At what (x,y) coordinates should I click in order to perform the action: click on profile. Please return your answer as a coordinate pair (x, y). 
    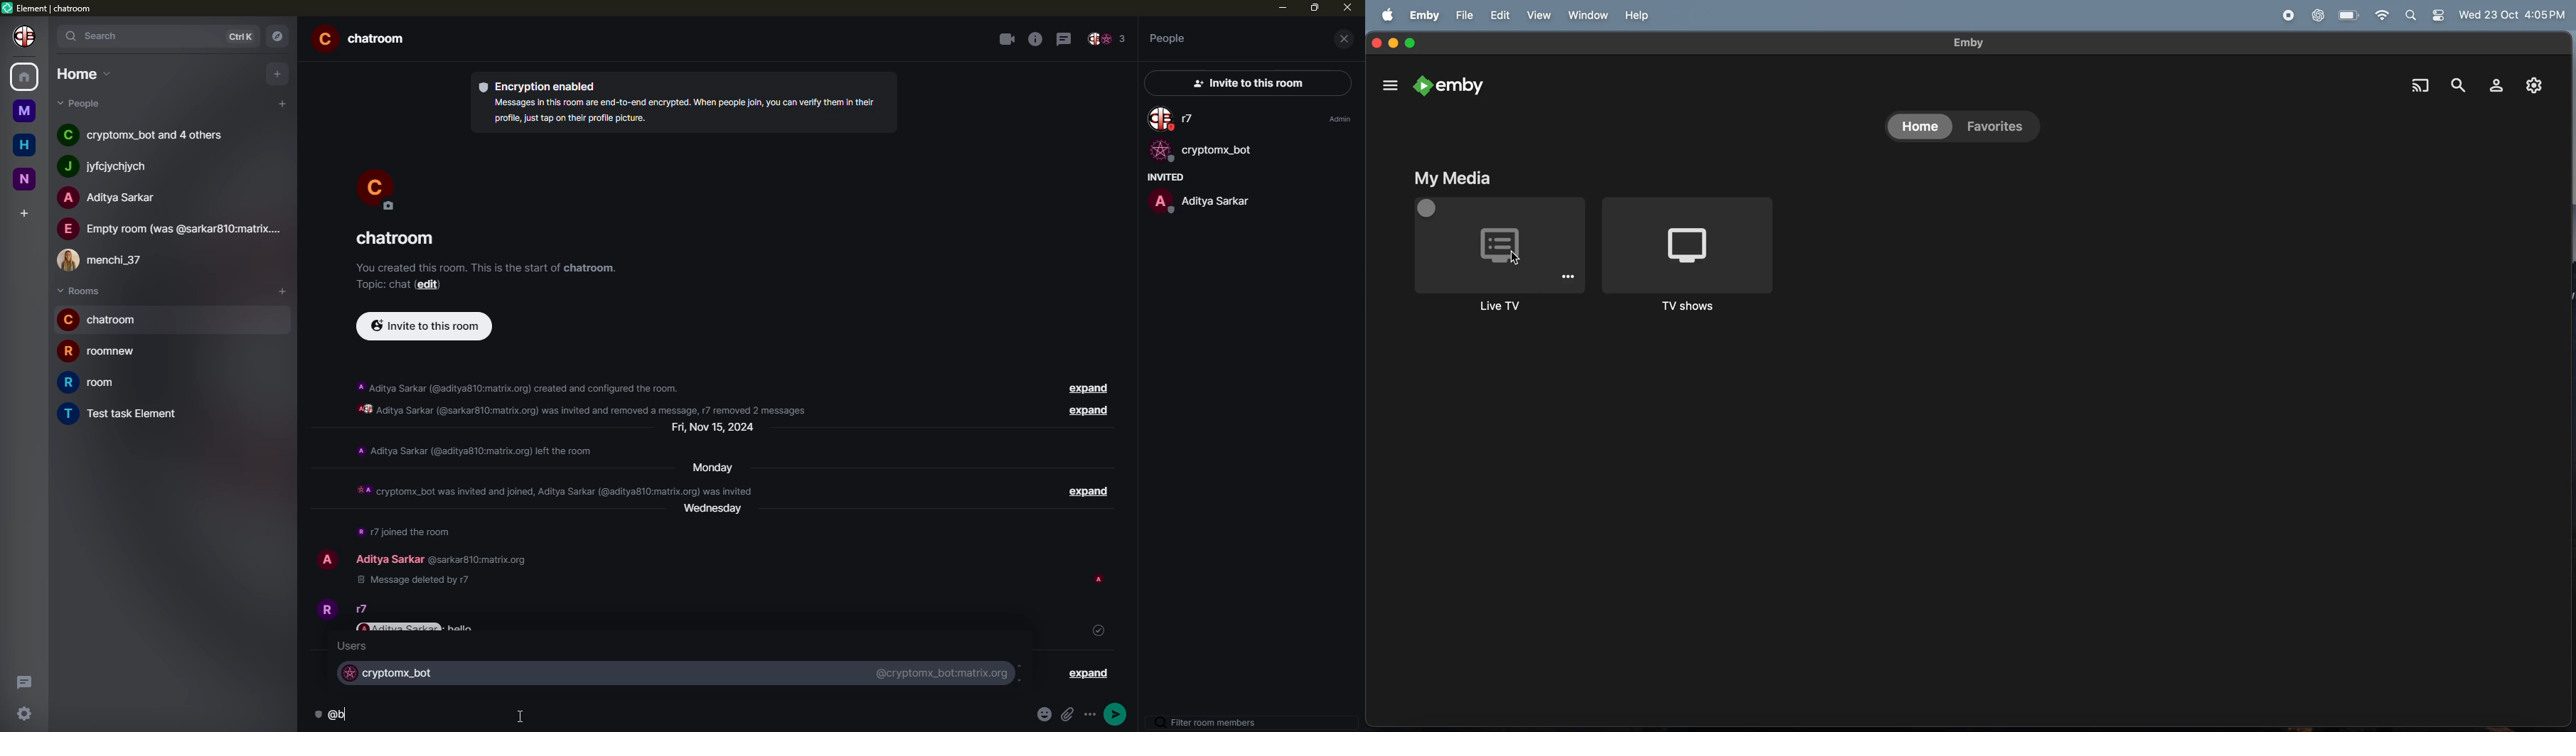
    Looking at the image, I should click on (377, 188).